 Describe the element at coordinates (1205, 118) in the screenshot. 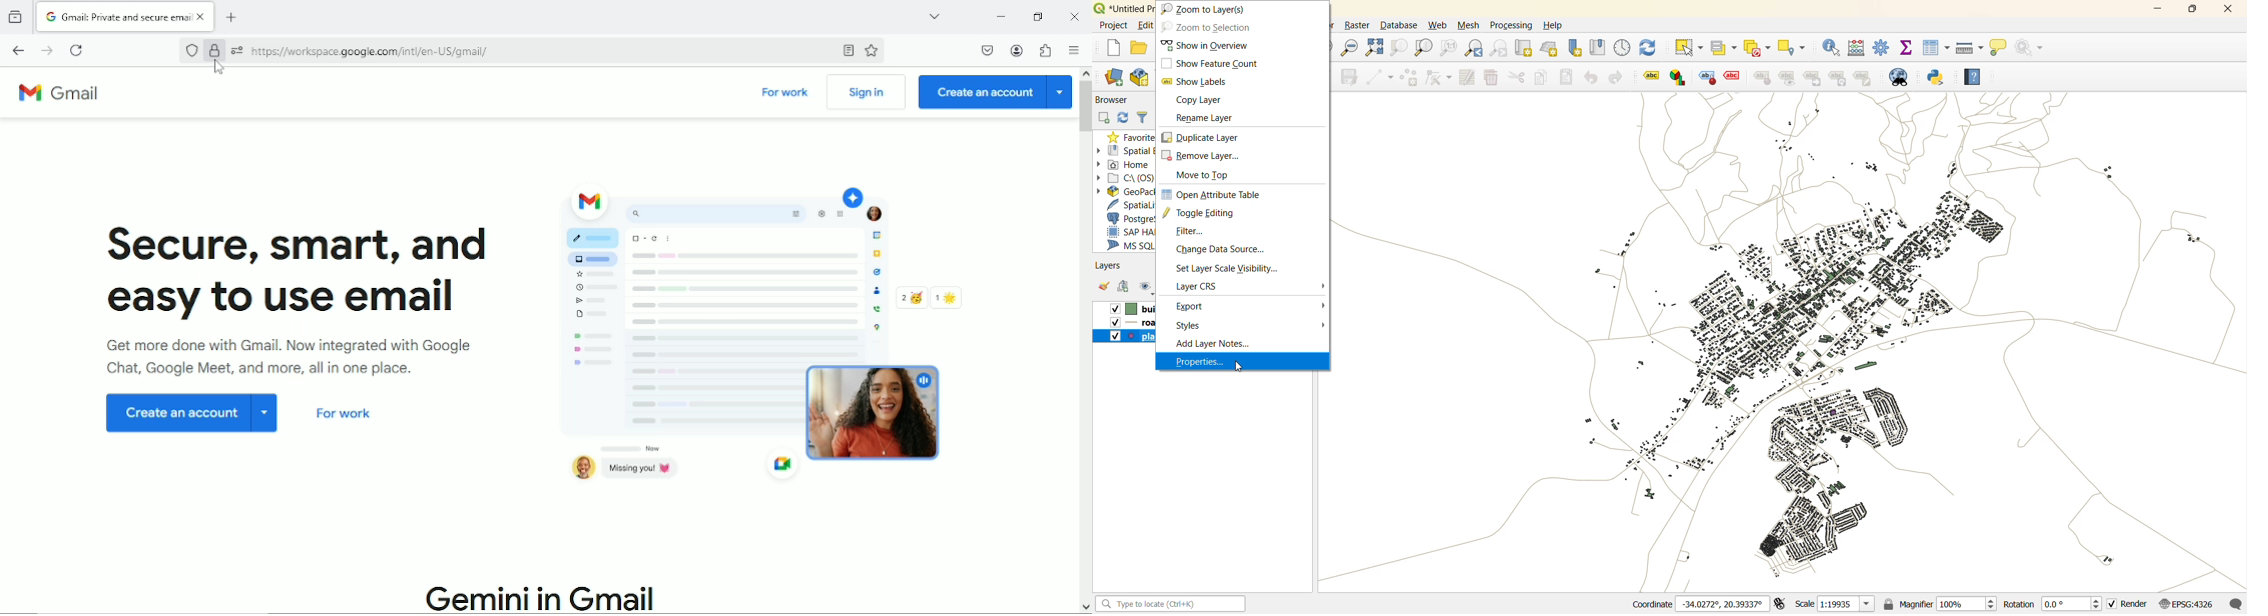

I see `rename layer` at that location.